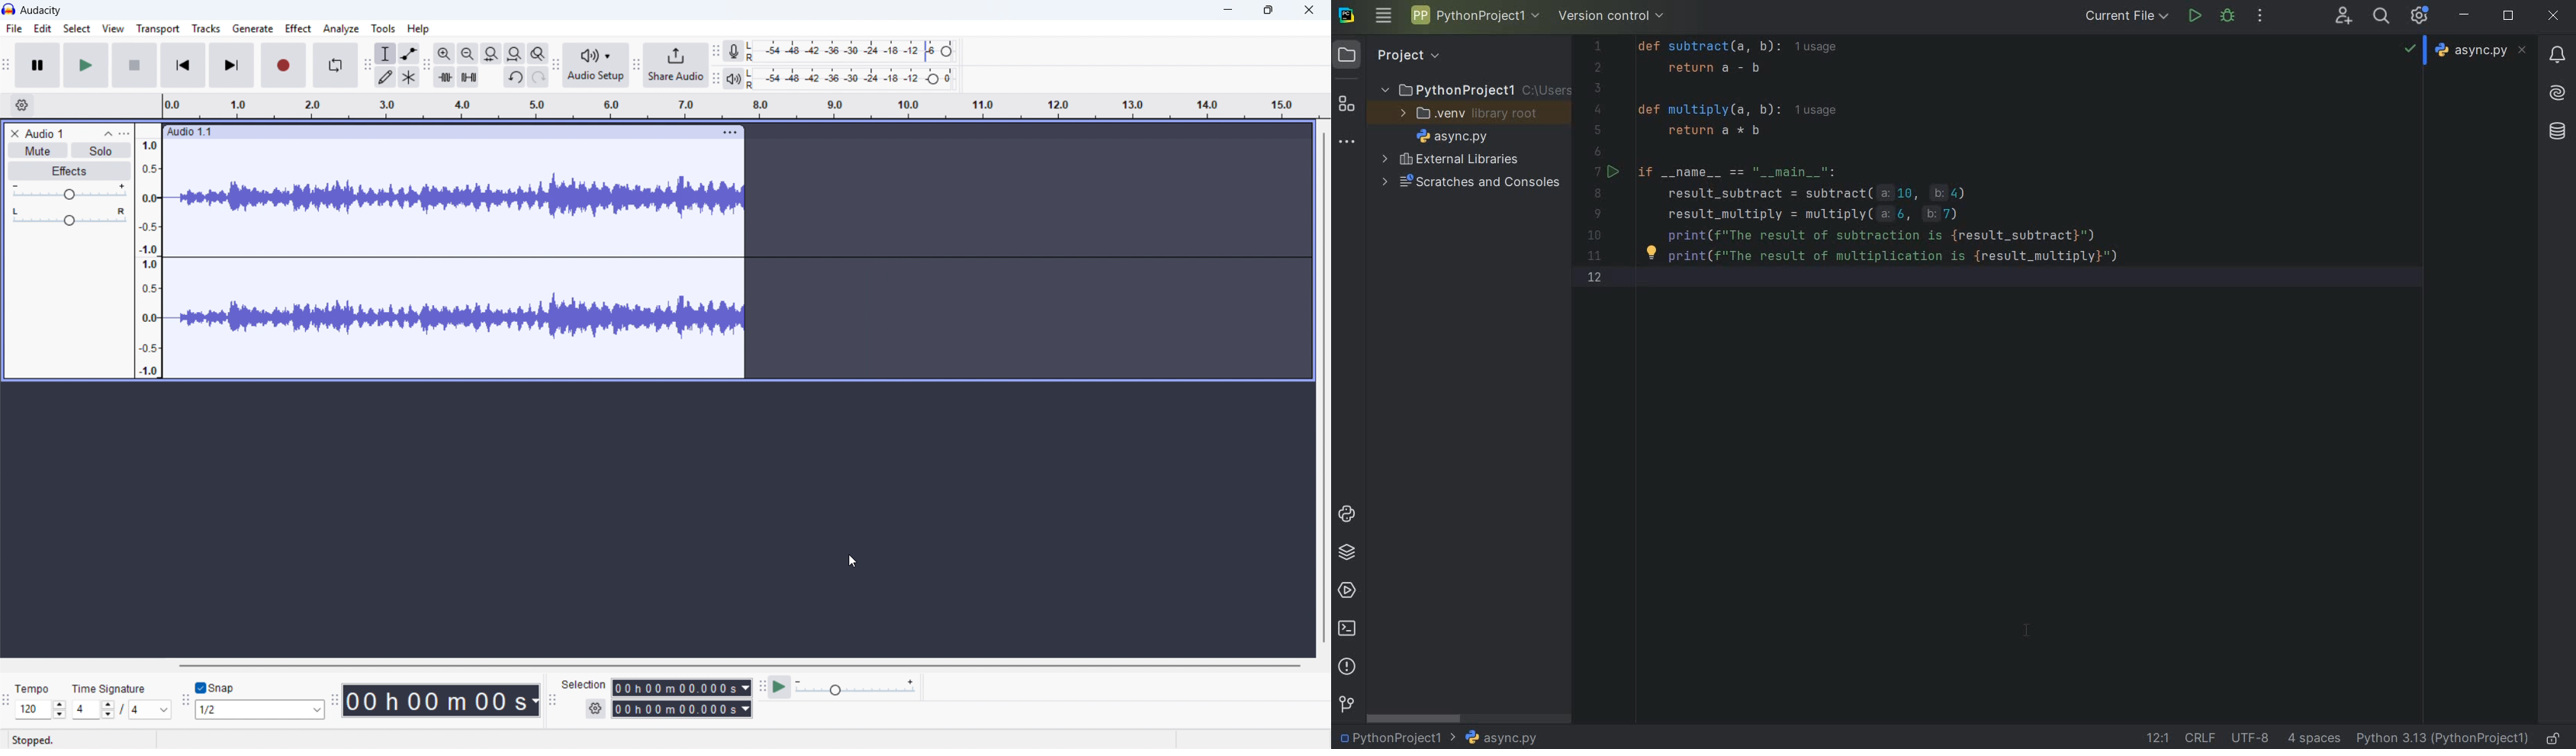 The height and width of the screenshot is (756, 2576). What do you see at coordinates (68, 193) in the screenshot?
I see `gain ` at bounding box center [68, 193].